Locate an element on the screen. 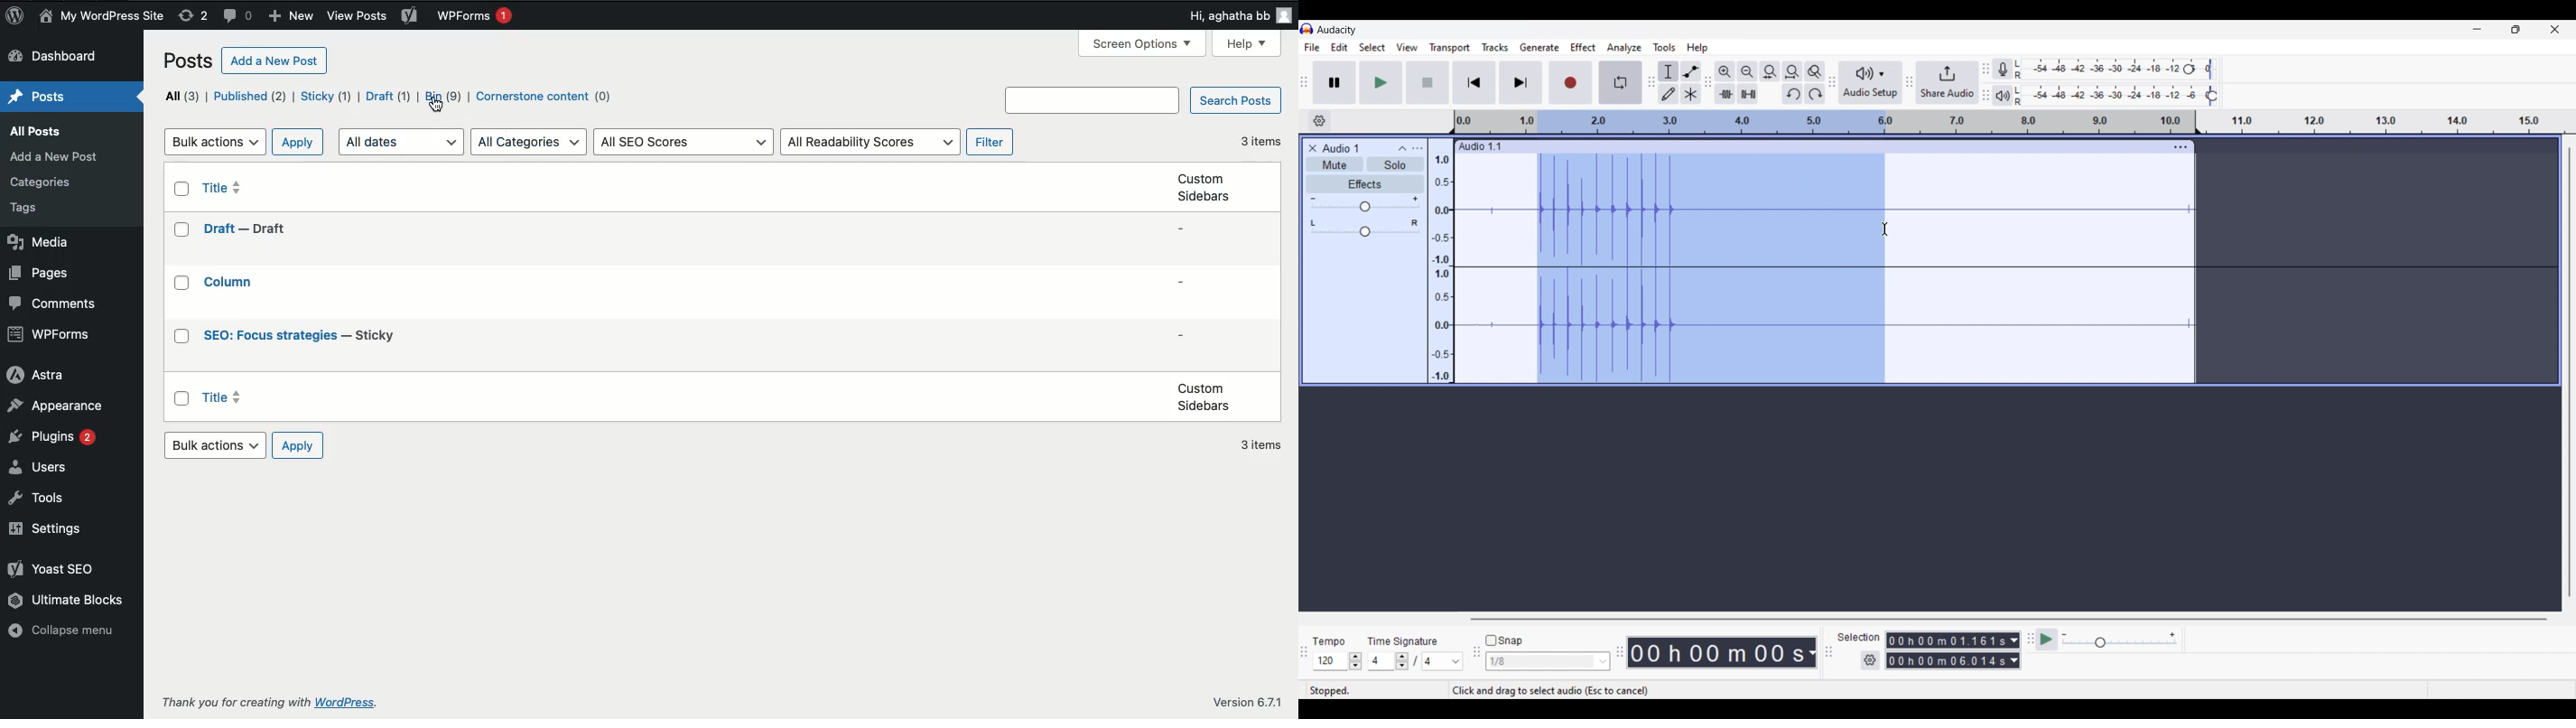  Tools menu is located at coordinates (1664, 47).